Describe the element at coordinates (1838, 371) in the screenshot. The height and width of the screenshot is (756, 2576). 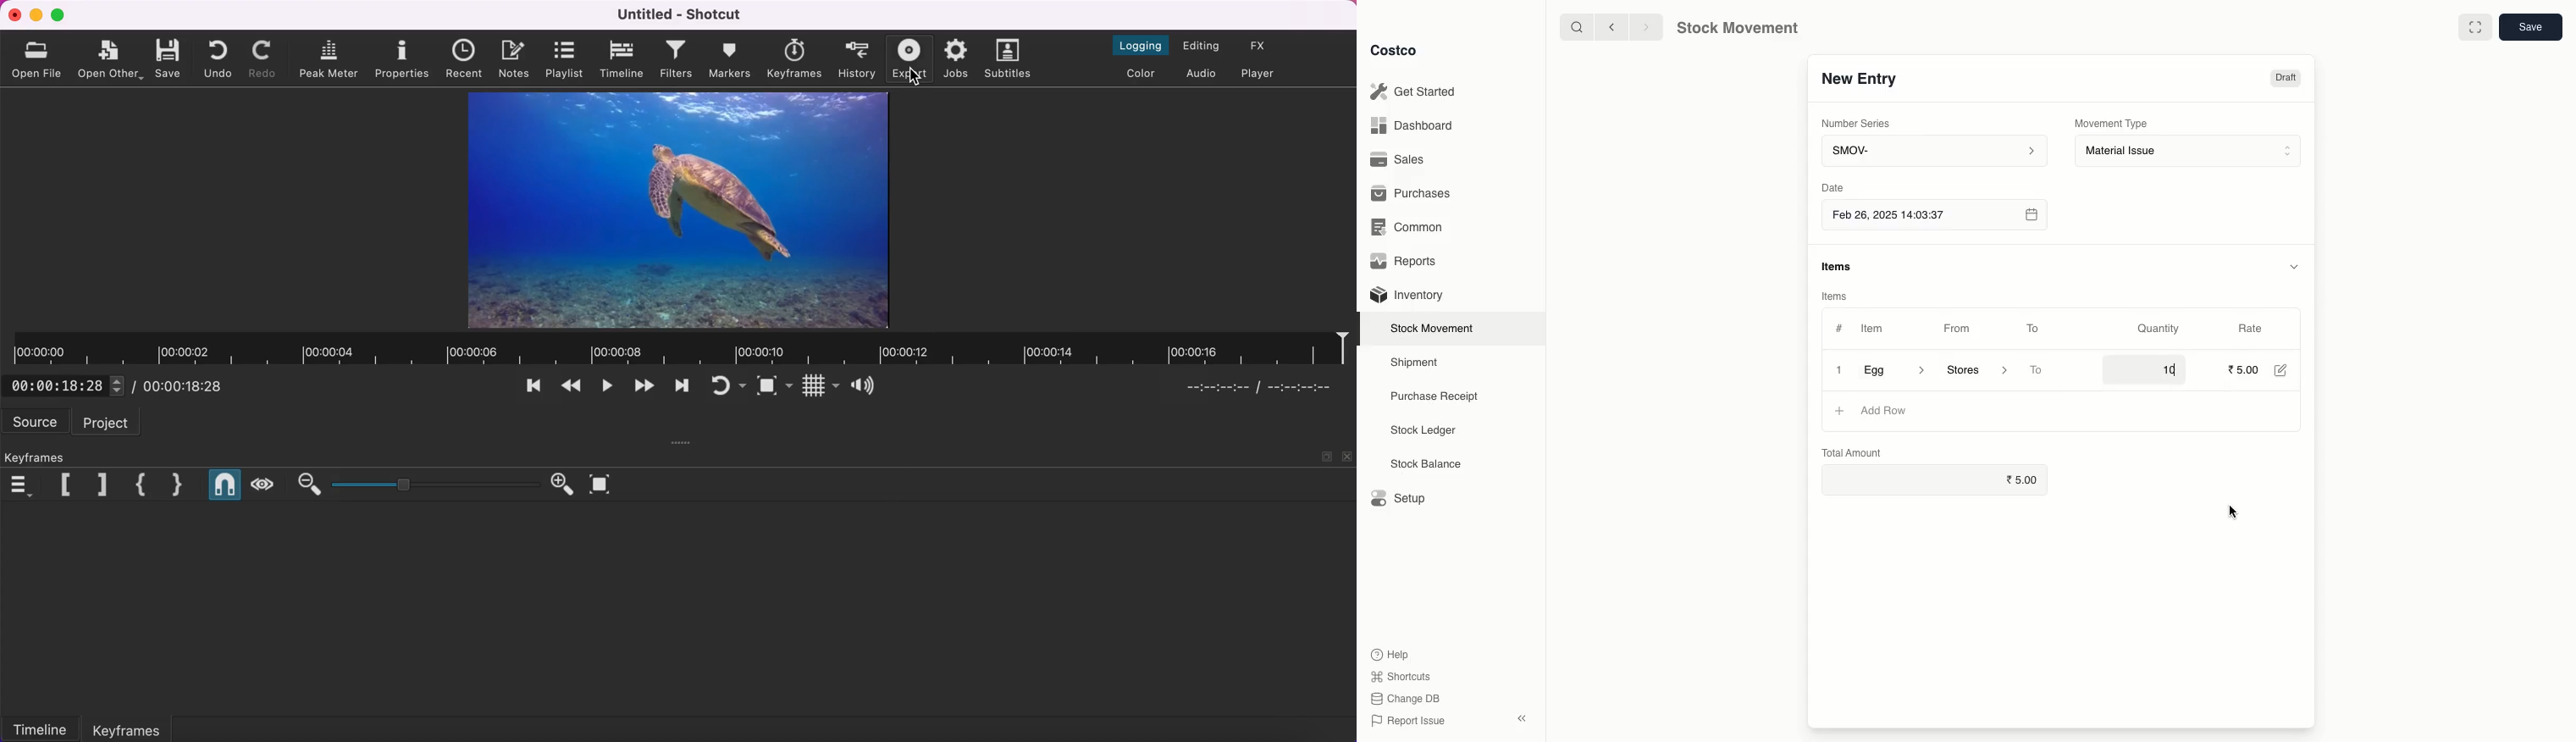
I see `Close` at that location.